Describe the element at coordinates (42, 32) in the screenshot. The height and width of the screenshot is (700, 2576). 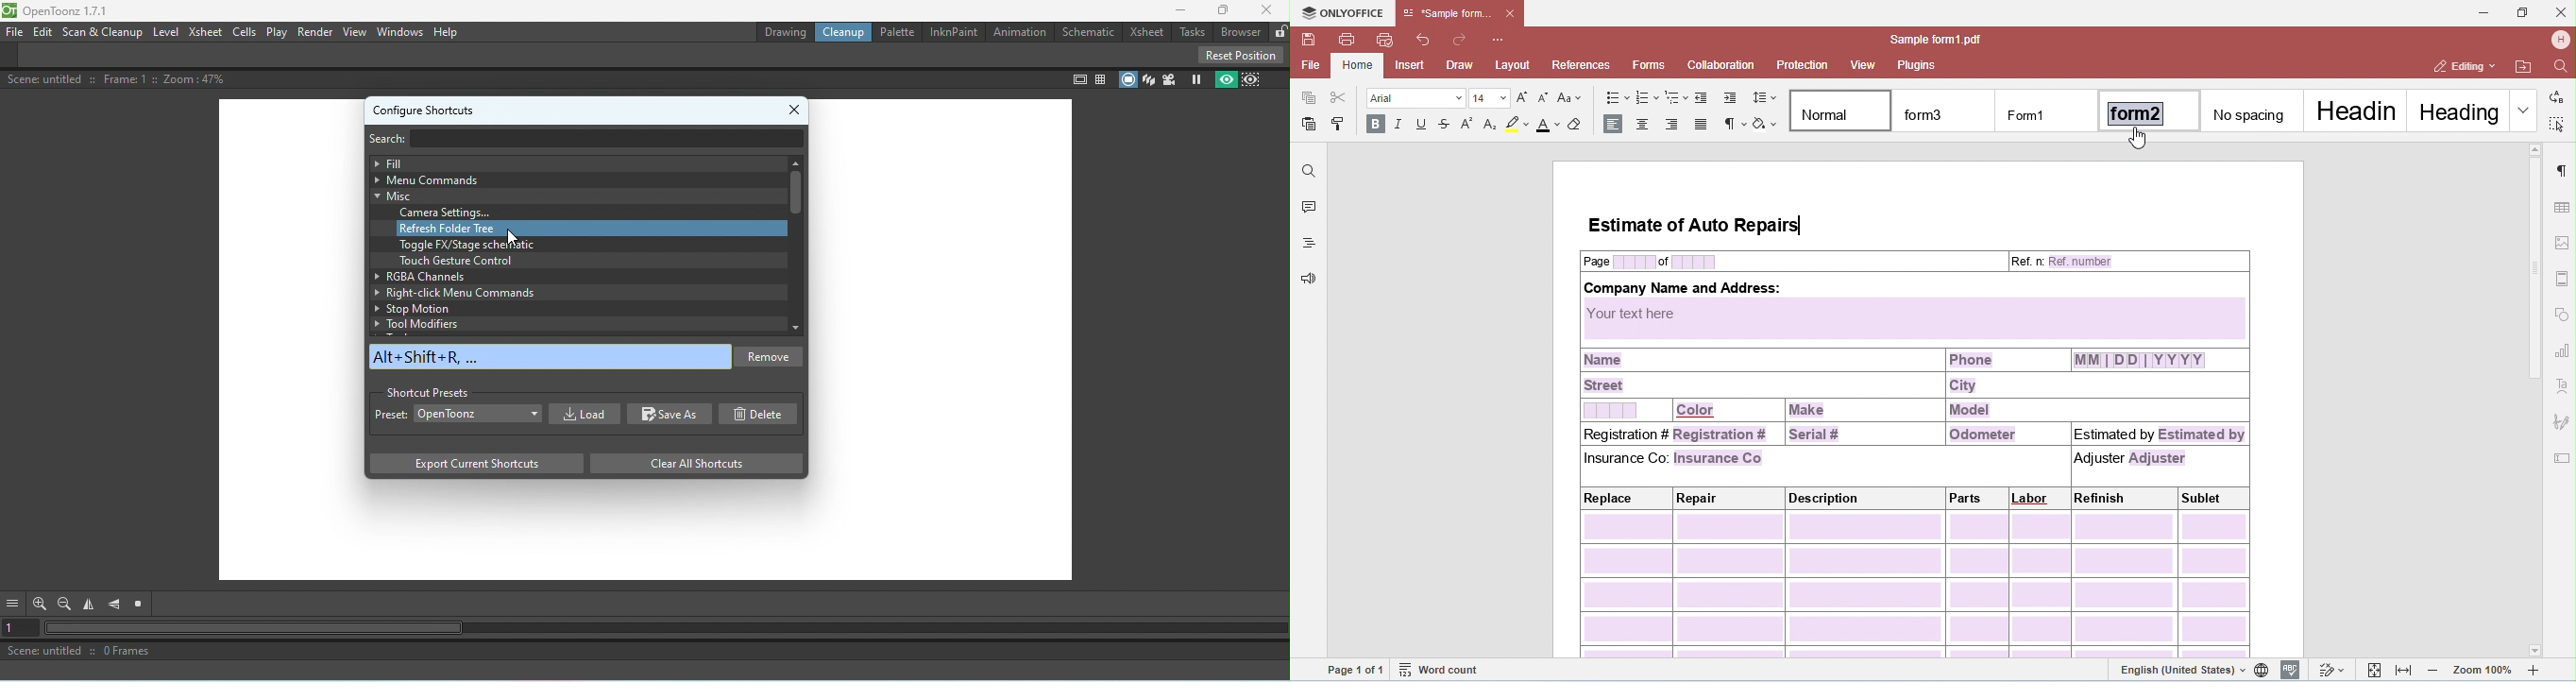
I see `Edit` at that location.